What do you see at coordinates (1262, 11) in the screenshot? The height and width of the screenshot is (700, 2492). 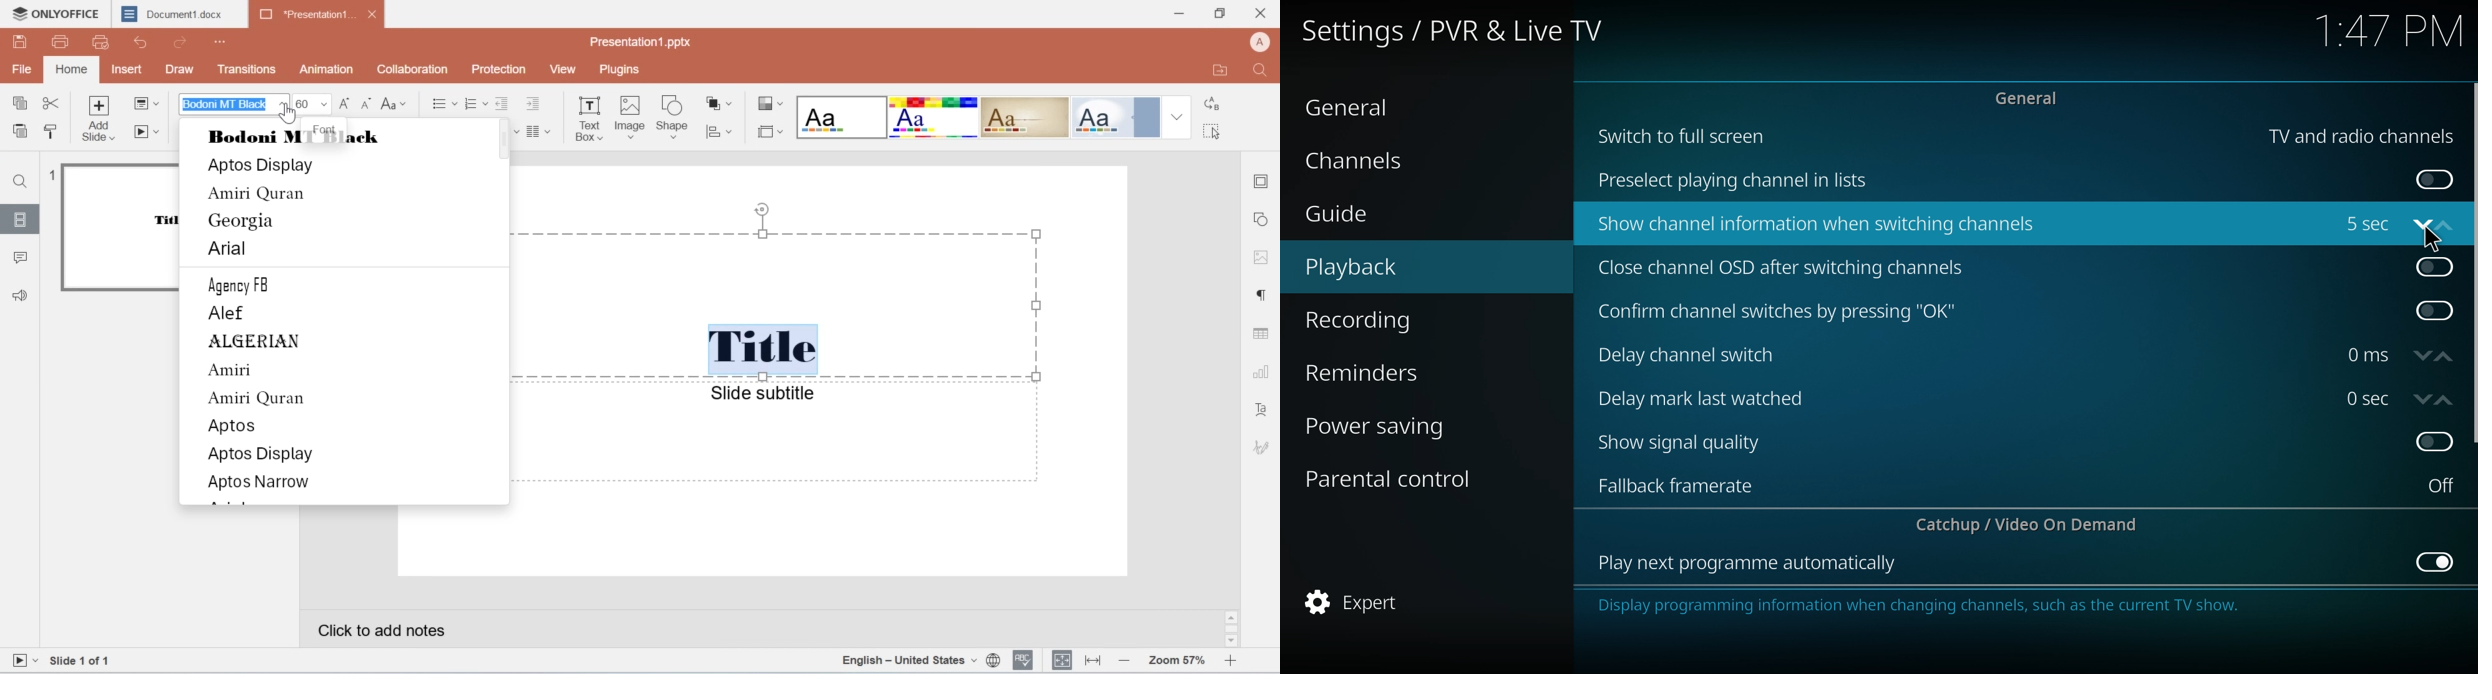 I see `close` at bounding box center [1262, 11].